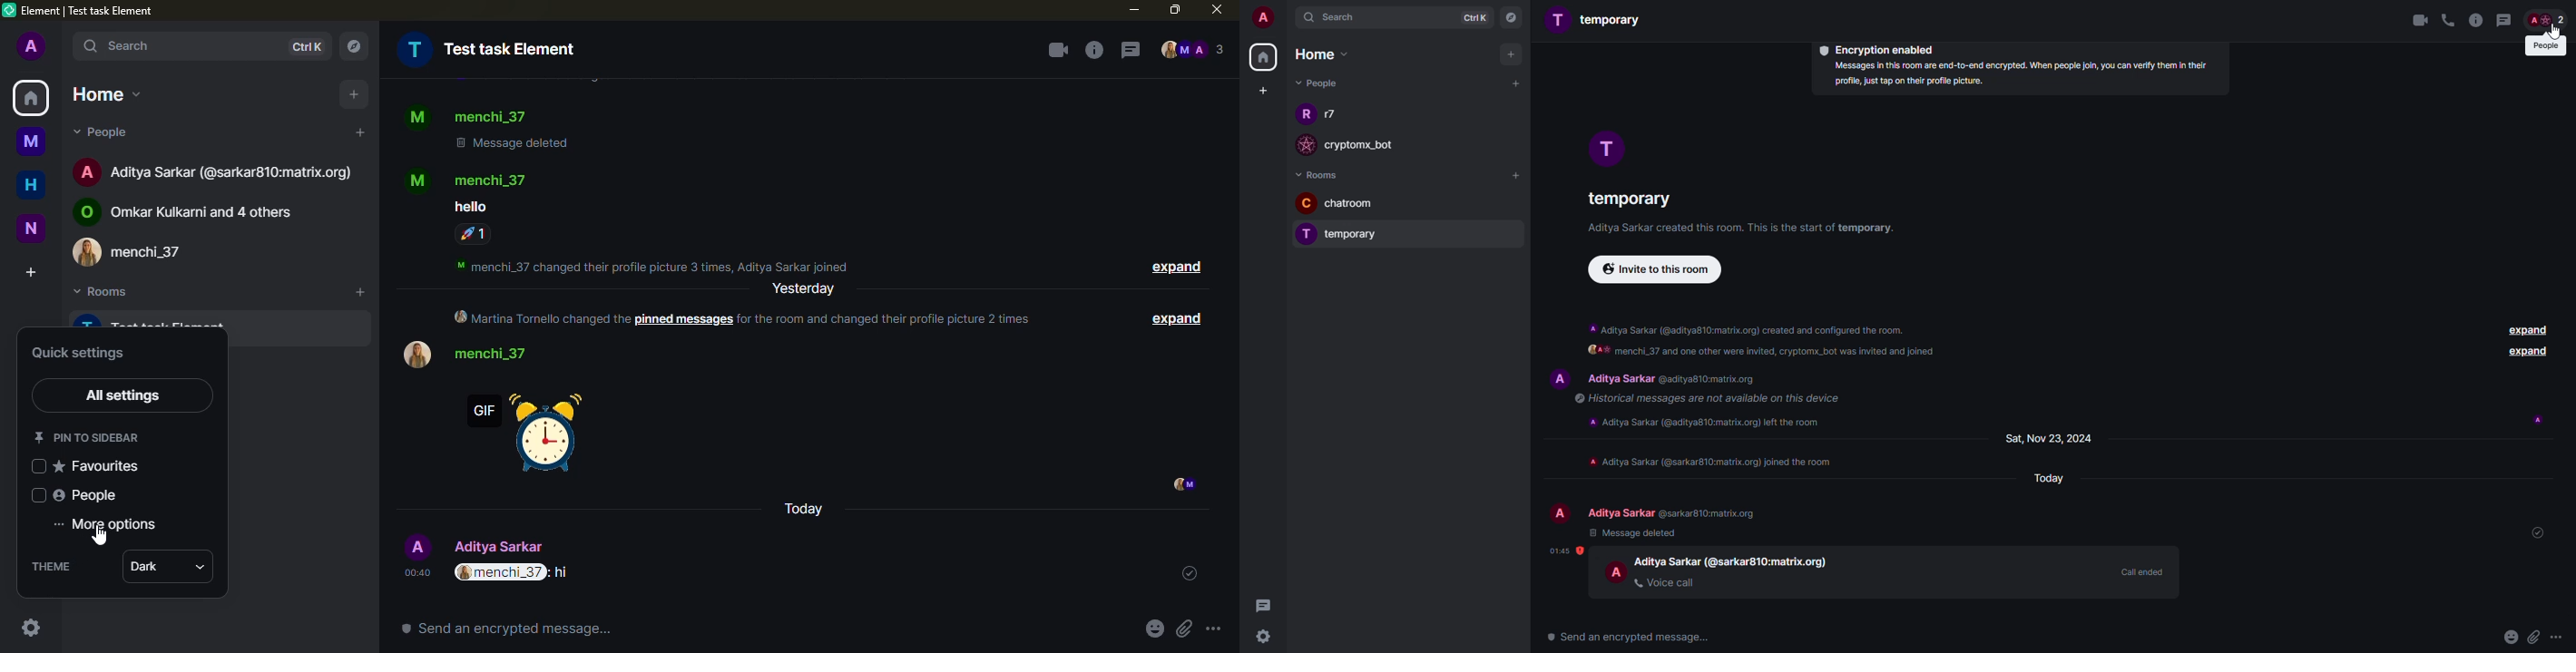 Image resolution: width=2576 pixels, height=672 pixels. I want to click on cursor, so click(98, 537).